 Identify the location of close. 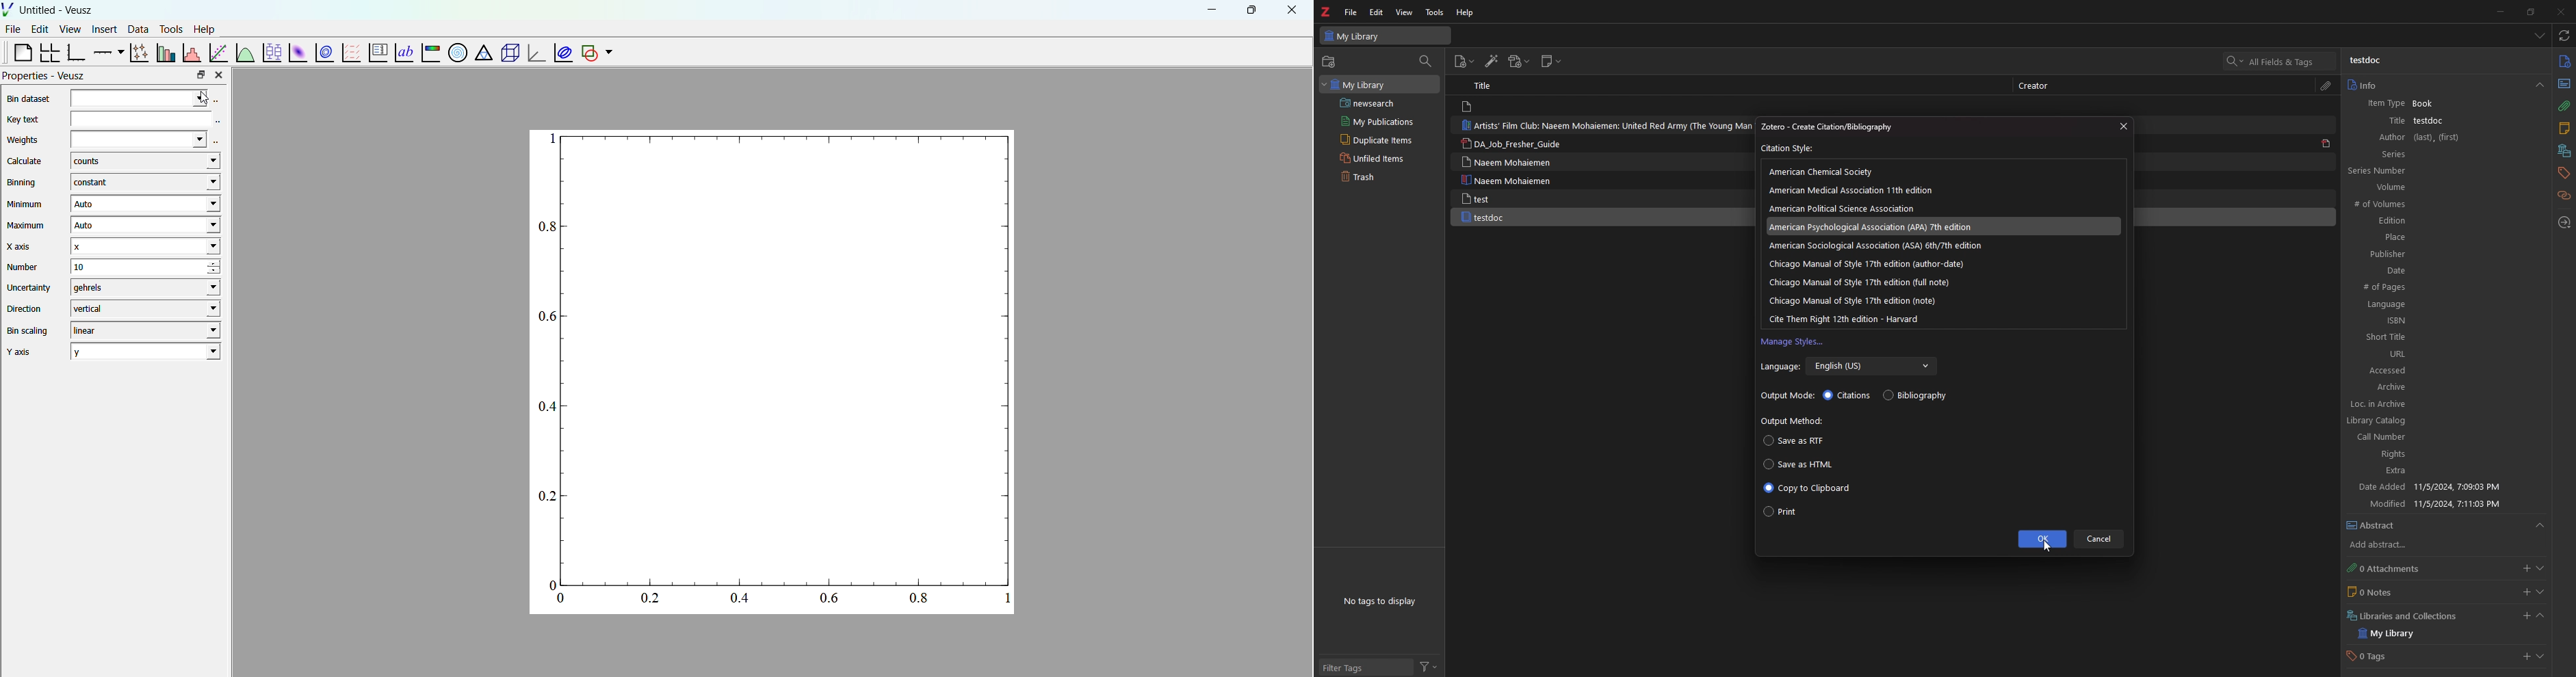
(2122, 126).